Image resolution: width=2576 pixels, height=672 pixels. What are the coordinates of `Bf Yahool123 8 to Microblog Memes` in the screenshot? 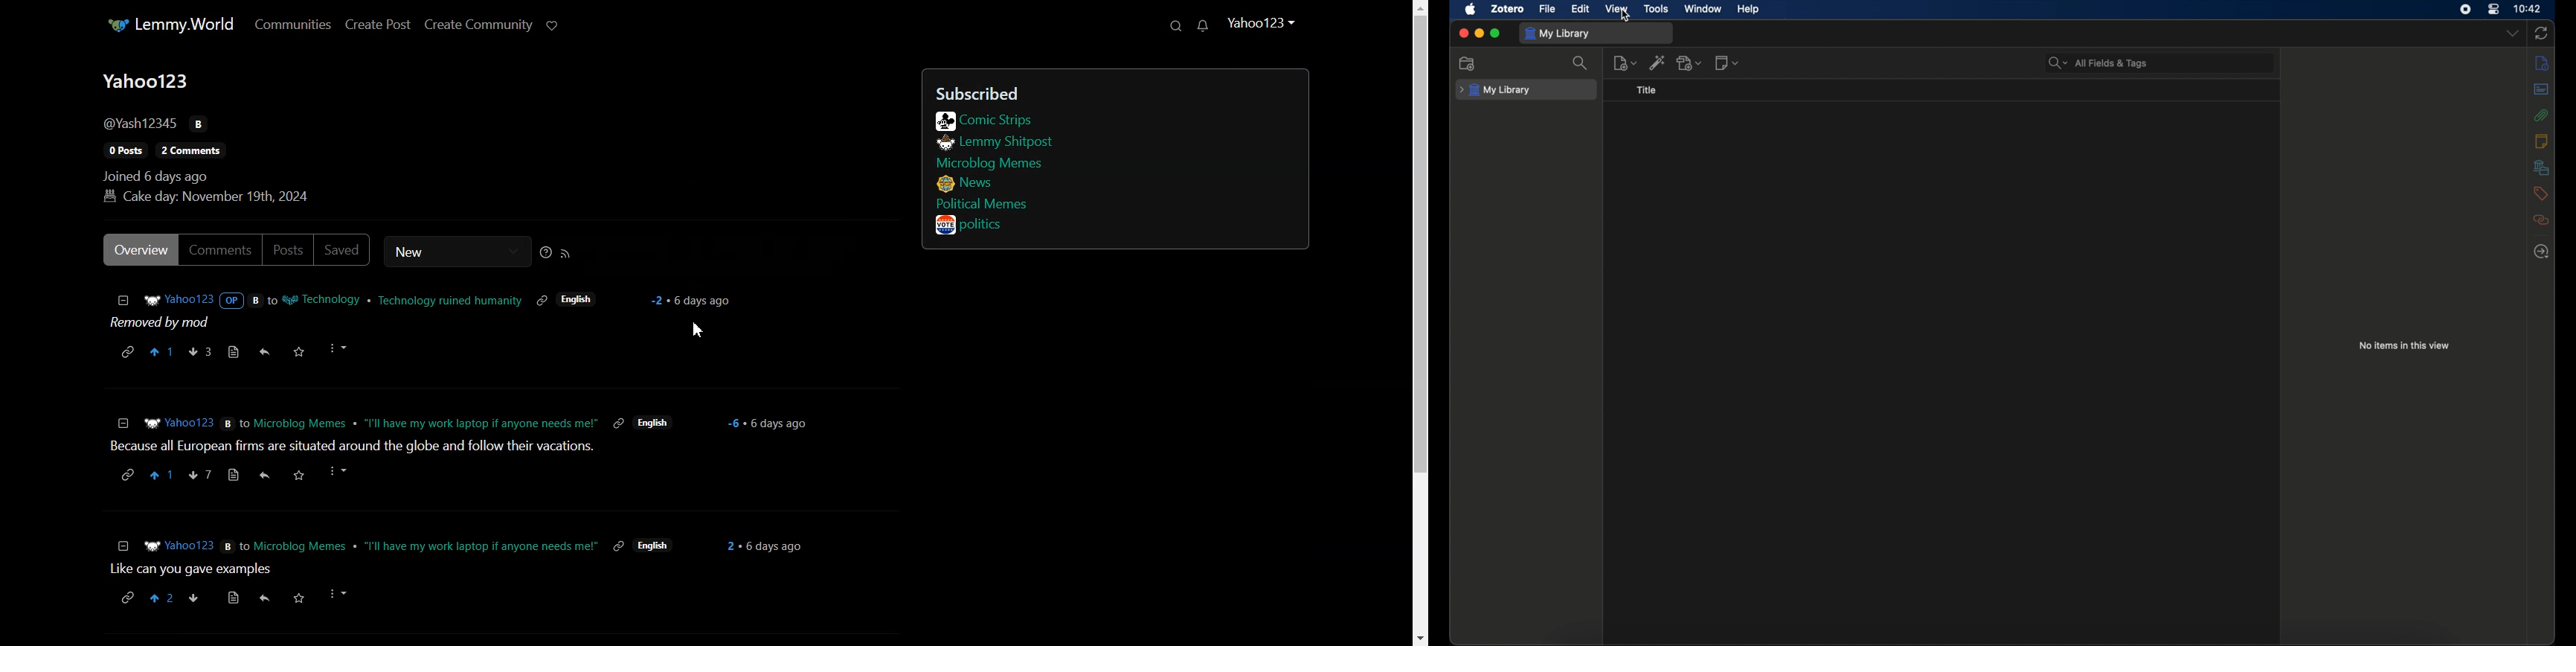 It's located at (245, 427).